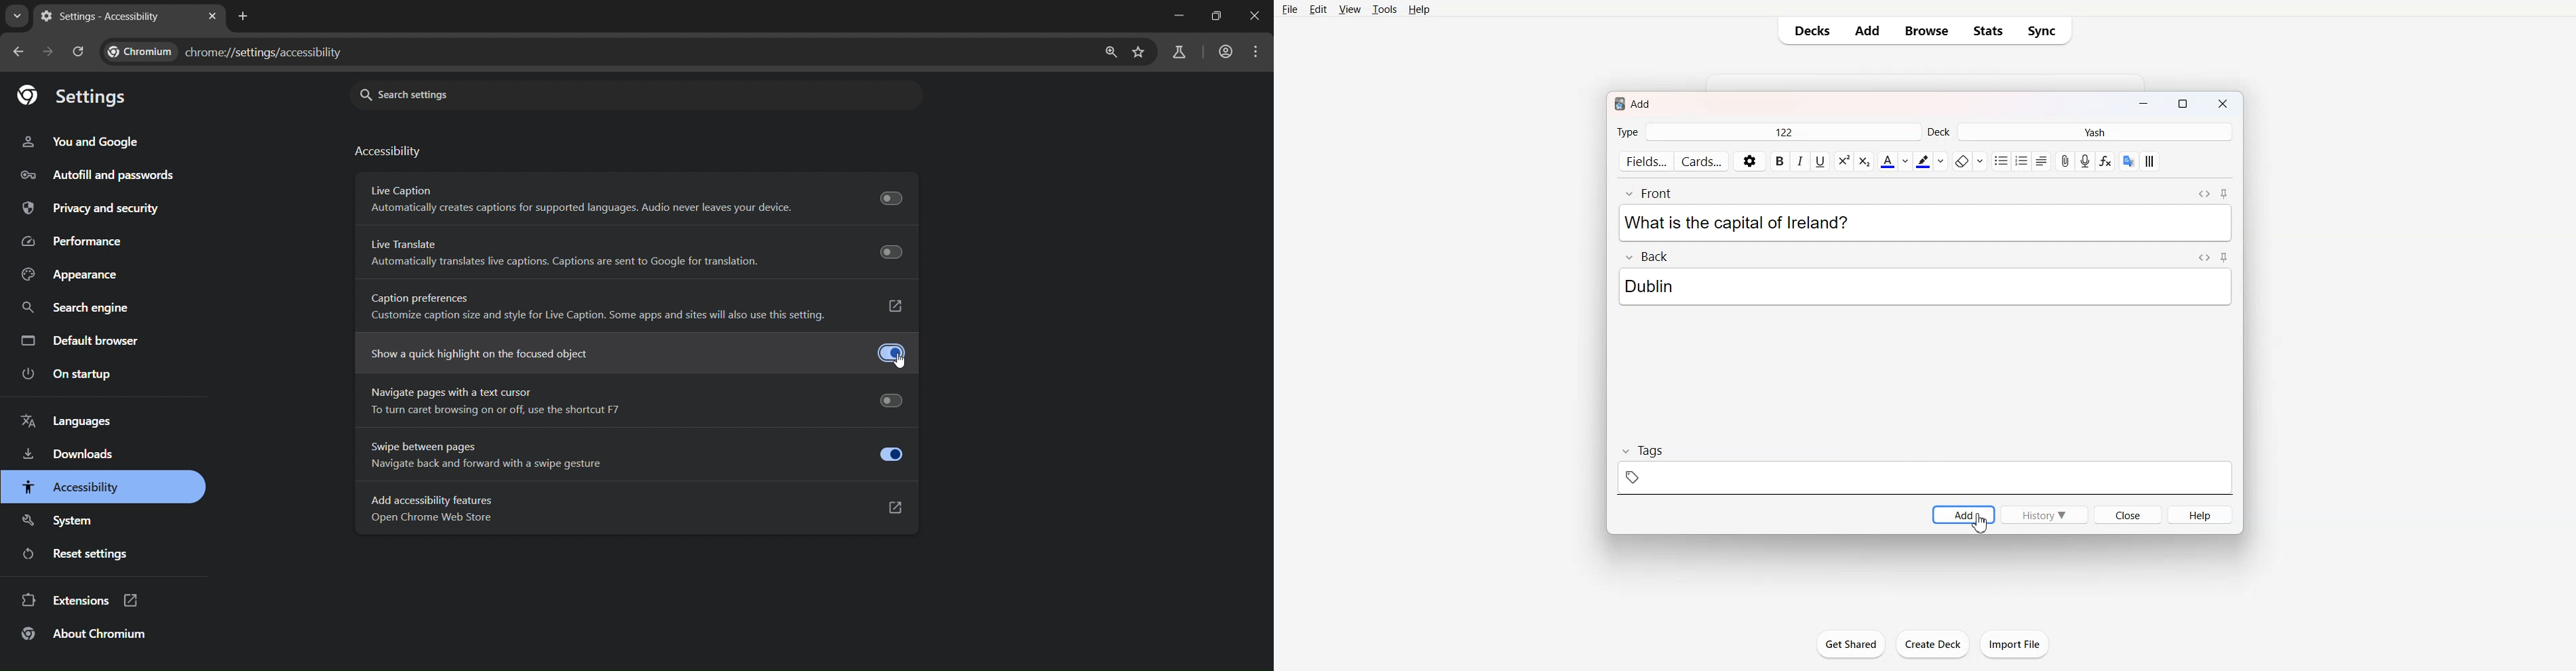  Describe the element at coordinates (1179, 16) in the screenshot. I see `minimize` at that location.